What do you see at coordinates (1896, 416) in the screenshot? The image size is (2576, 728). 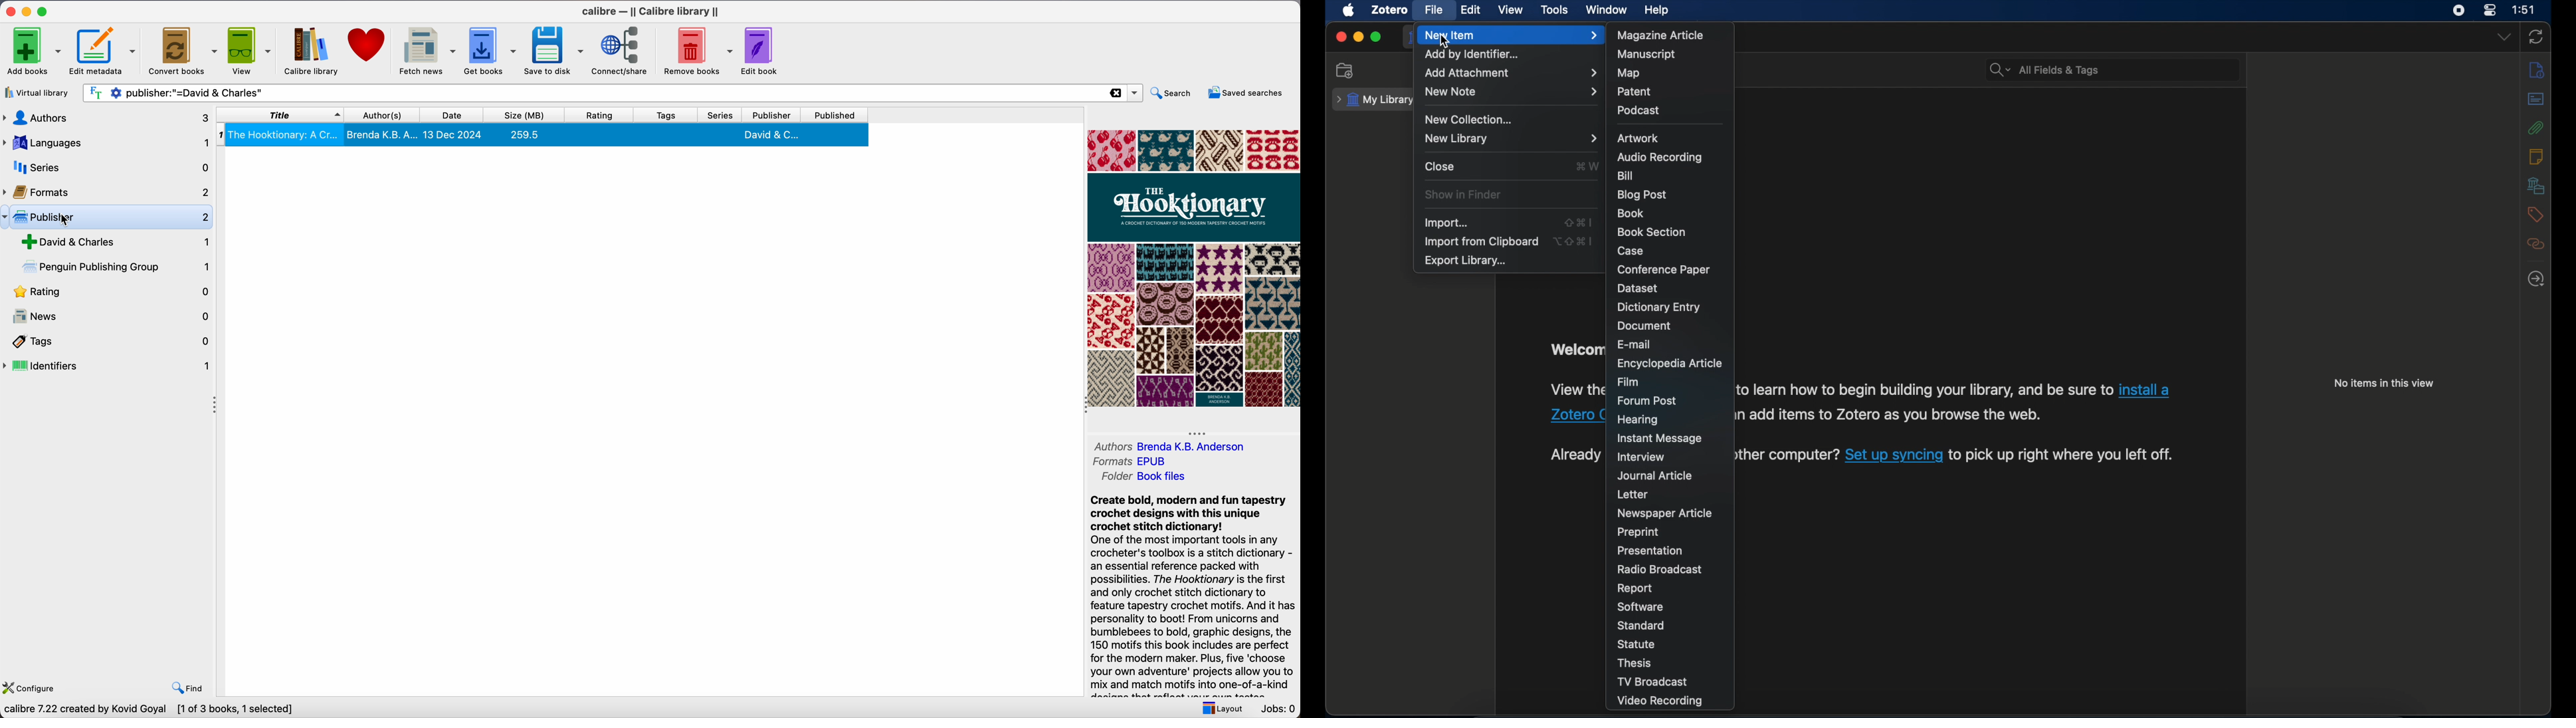 I see `add items to Zotero as you browse the web.` at bounding box center [1896, 416].